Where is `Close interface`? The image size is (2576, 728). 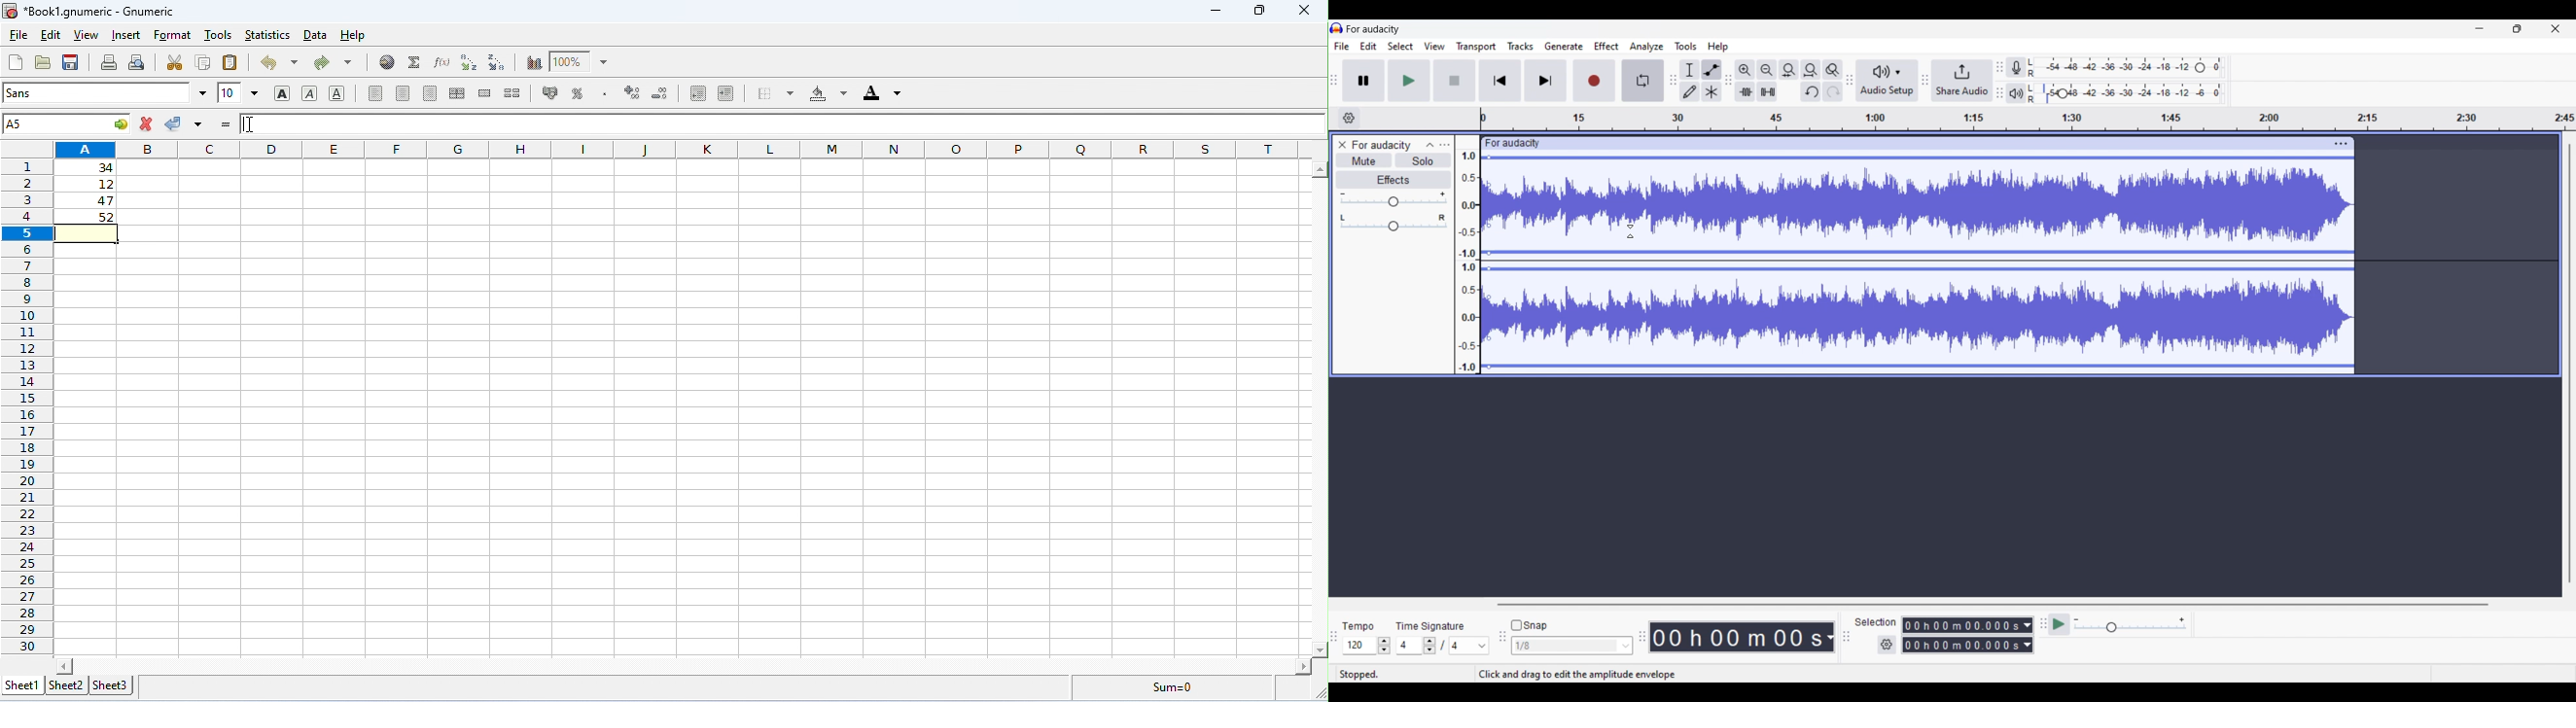
Close interface is located at coordinates (2556, 29).